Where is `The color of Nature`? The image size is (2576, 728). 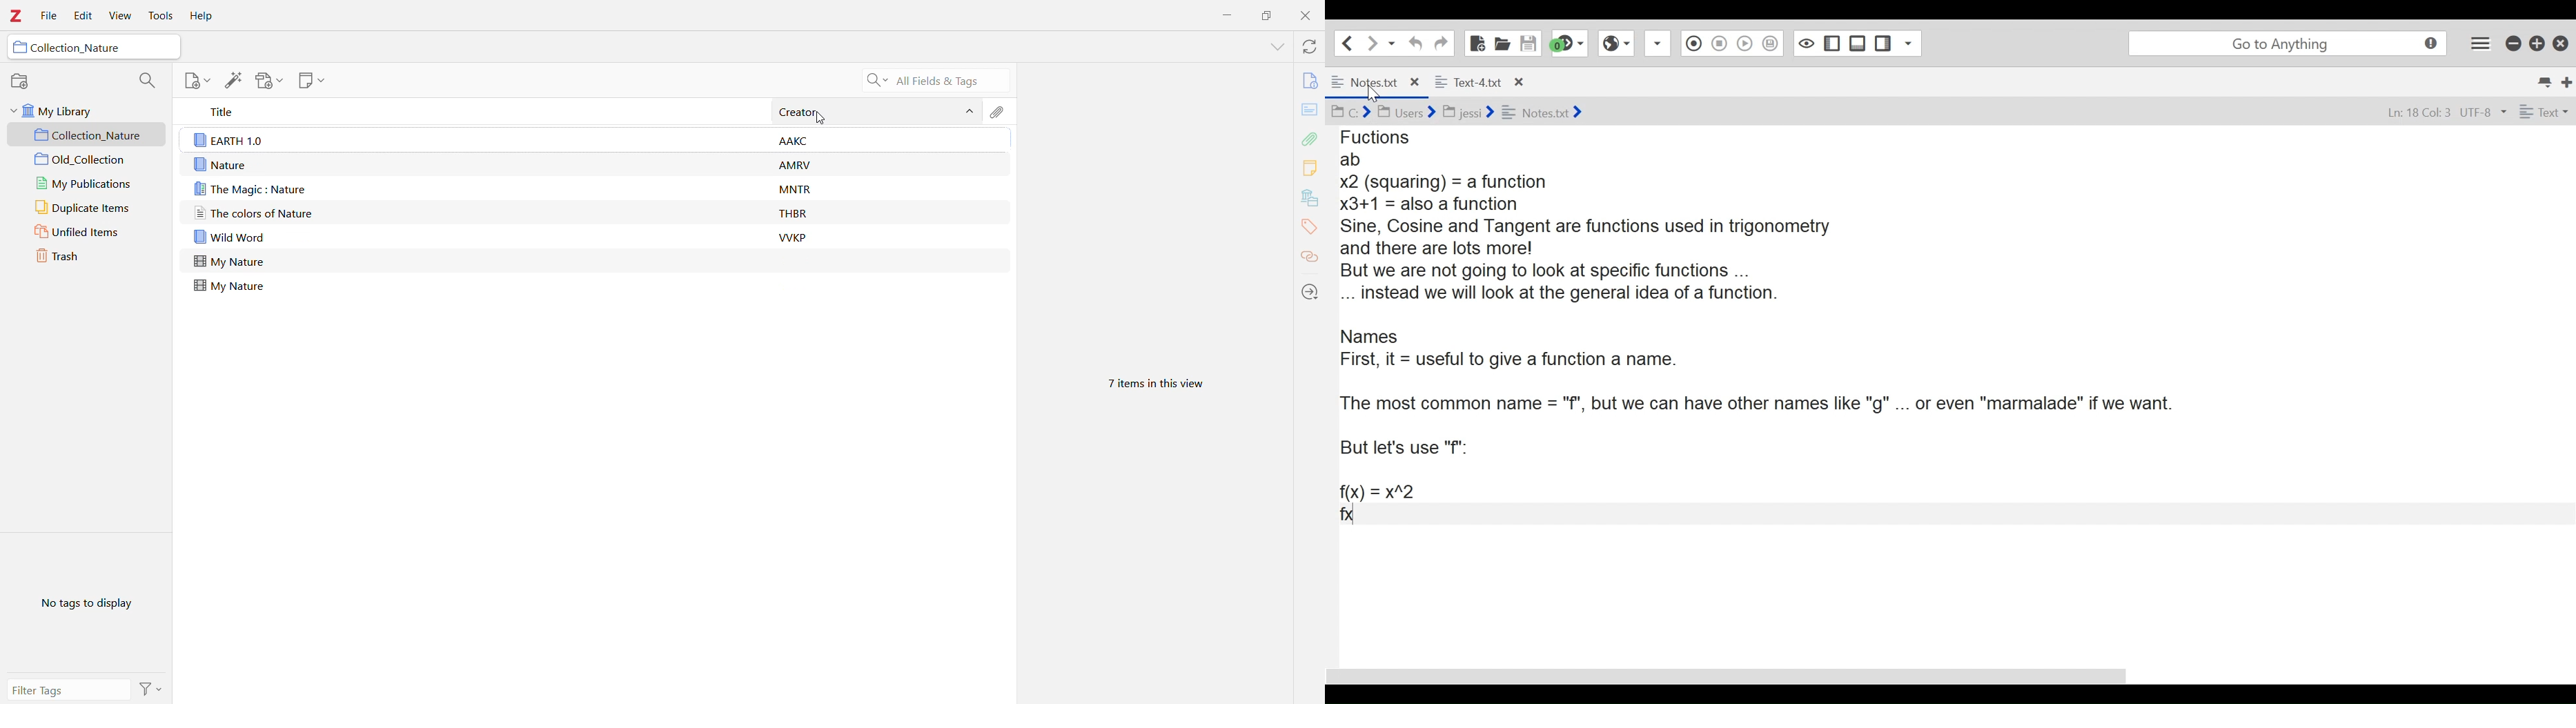
The color of Nature is located at coordinates (300, 213).